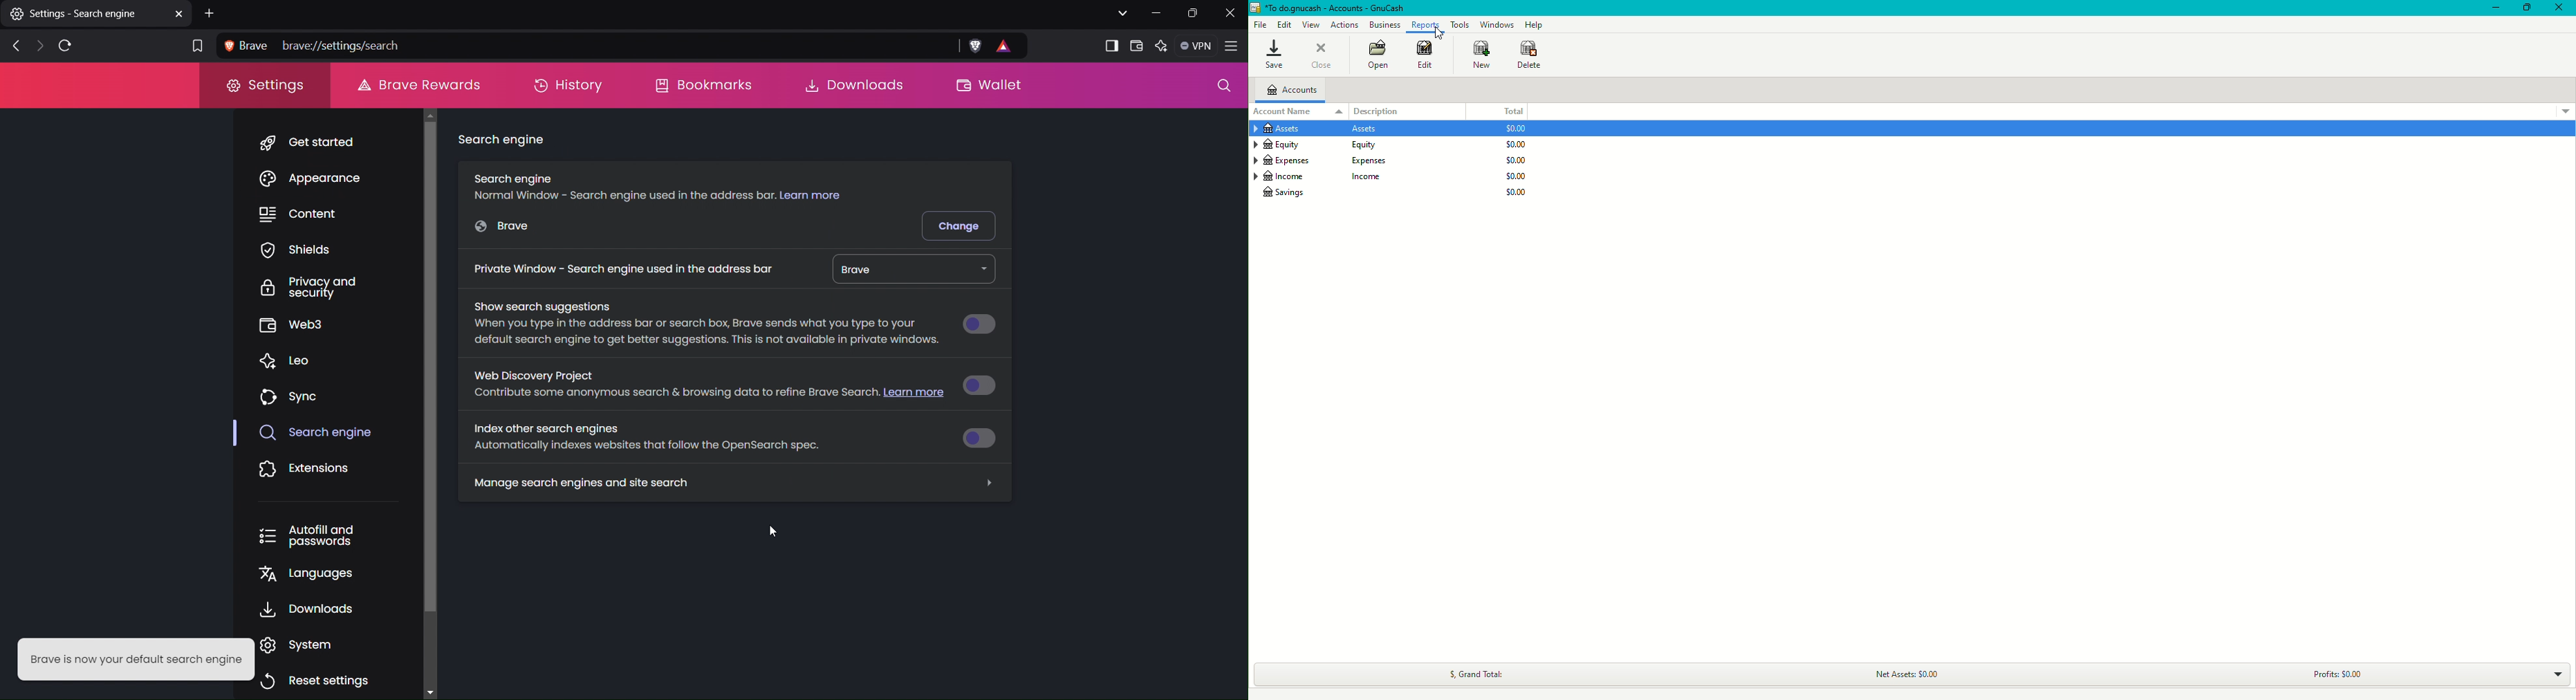 The width and height of the screenshot is (2576, 700). I want to click on cursor, so click(1438, 33).